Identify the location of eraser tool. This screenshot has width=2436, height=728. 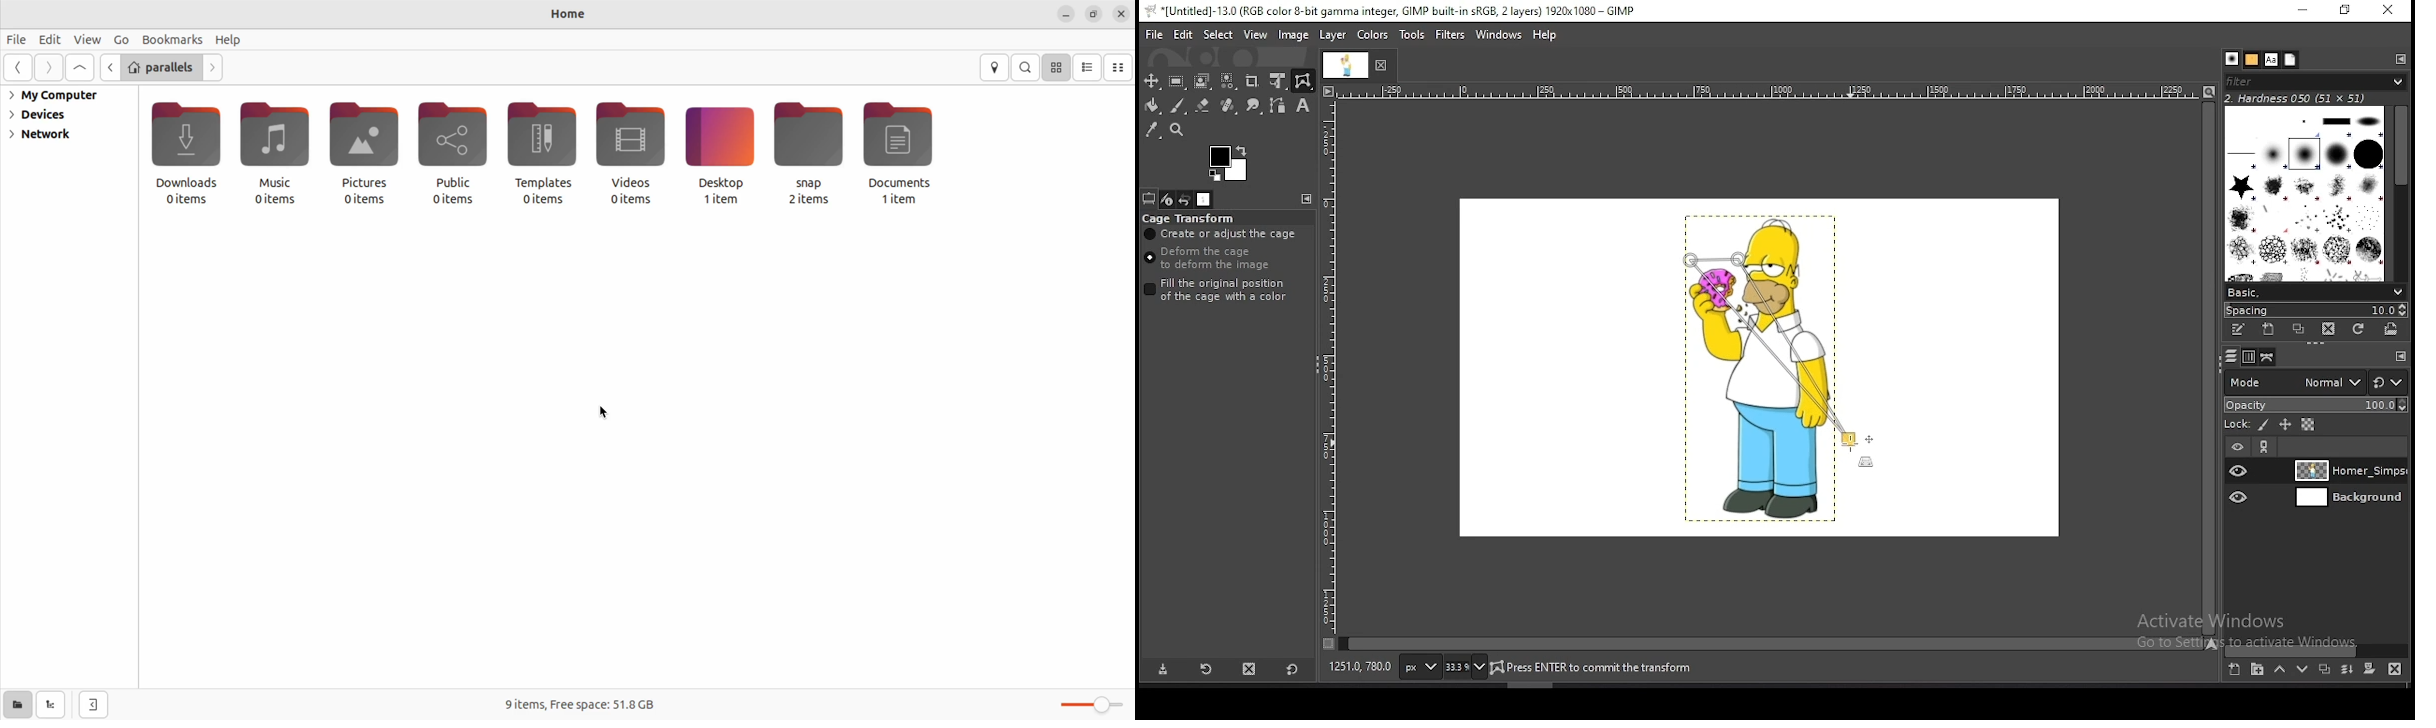
(1203, 106).